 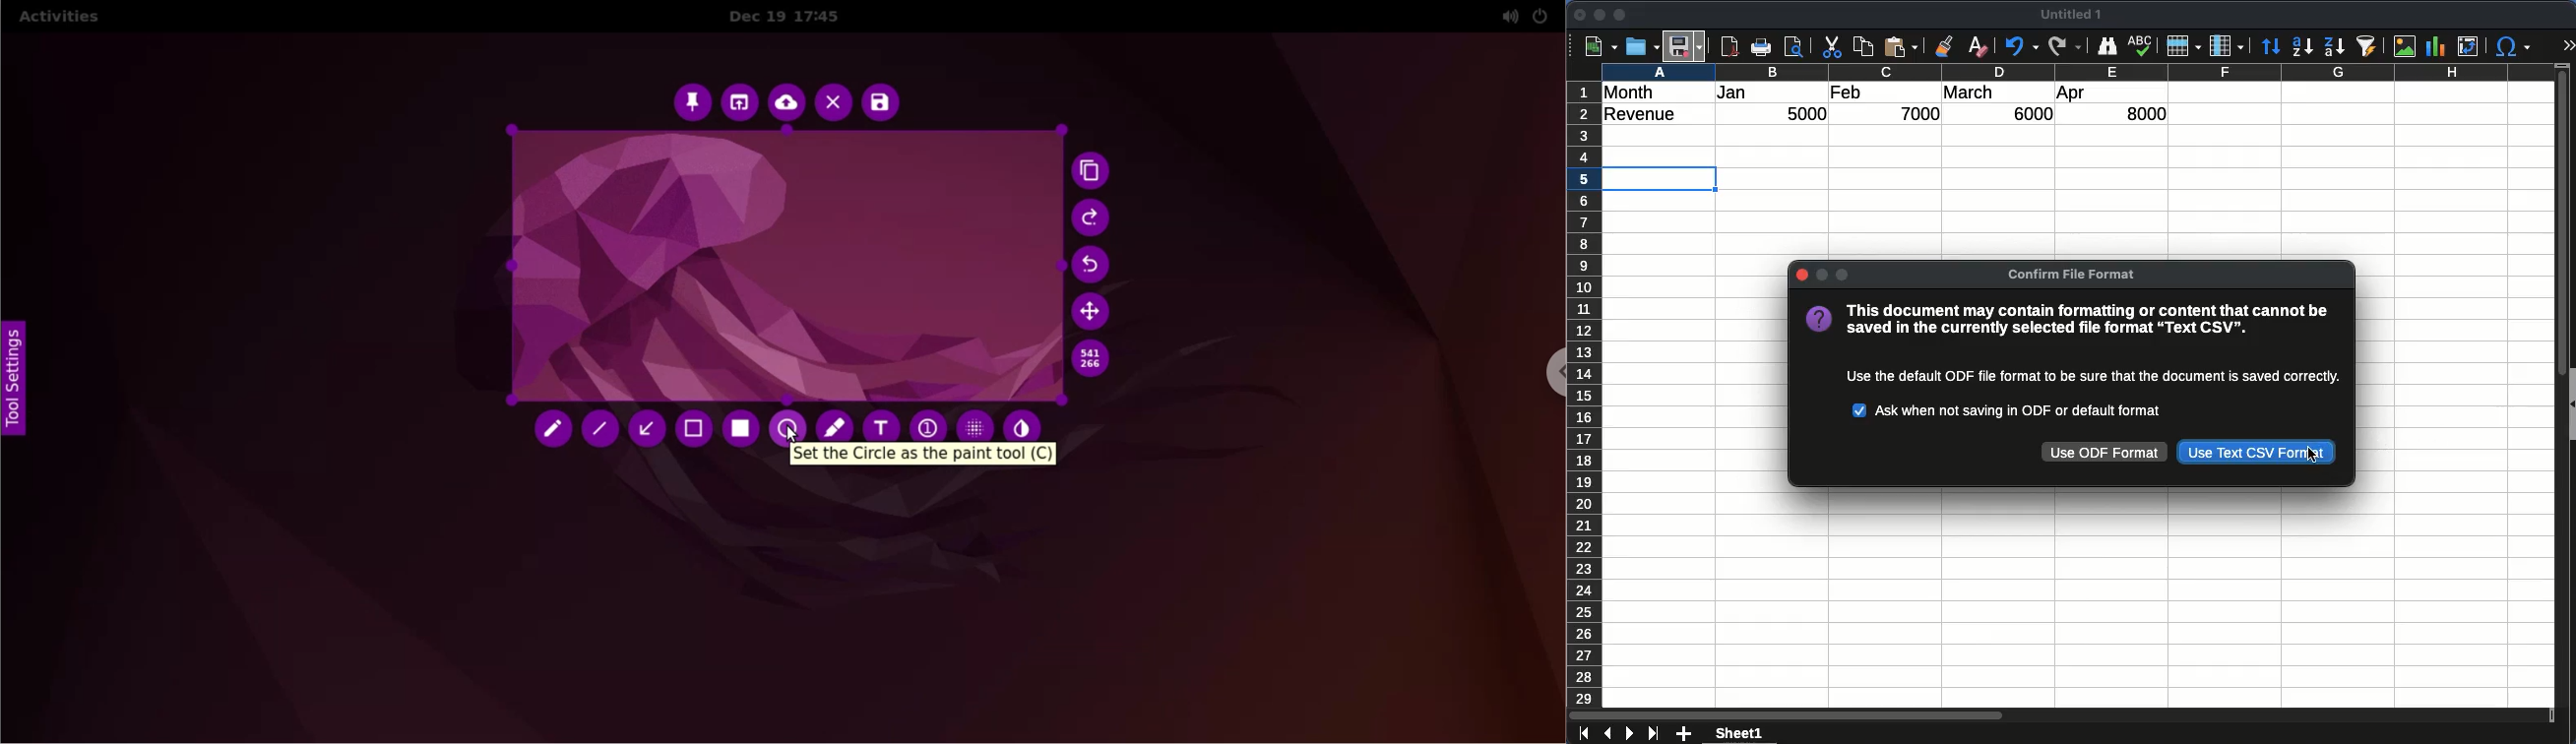 What do you see at coordinates (2023, 407) in the screenshot?
I see `ask when not saving in odf or default format` at bounding box center [2023, 407].